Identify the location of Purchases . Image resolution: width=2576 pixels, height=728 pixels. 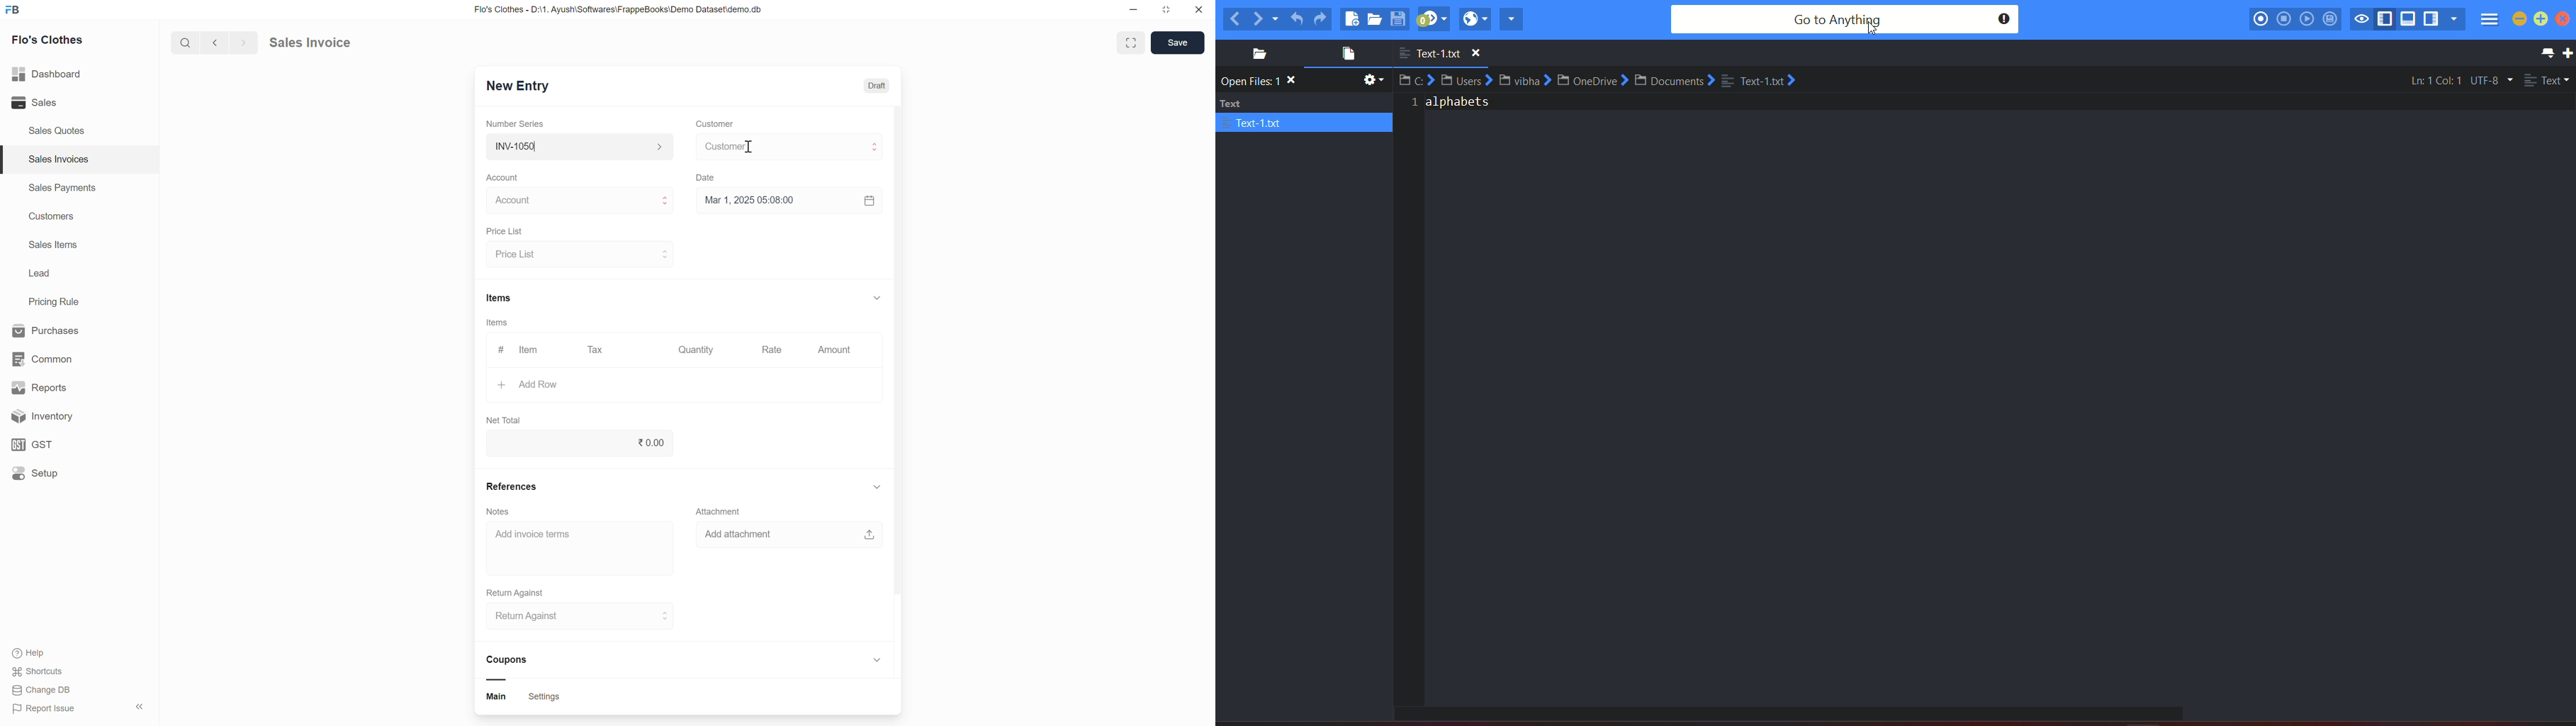
(61, 329).